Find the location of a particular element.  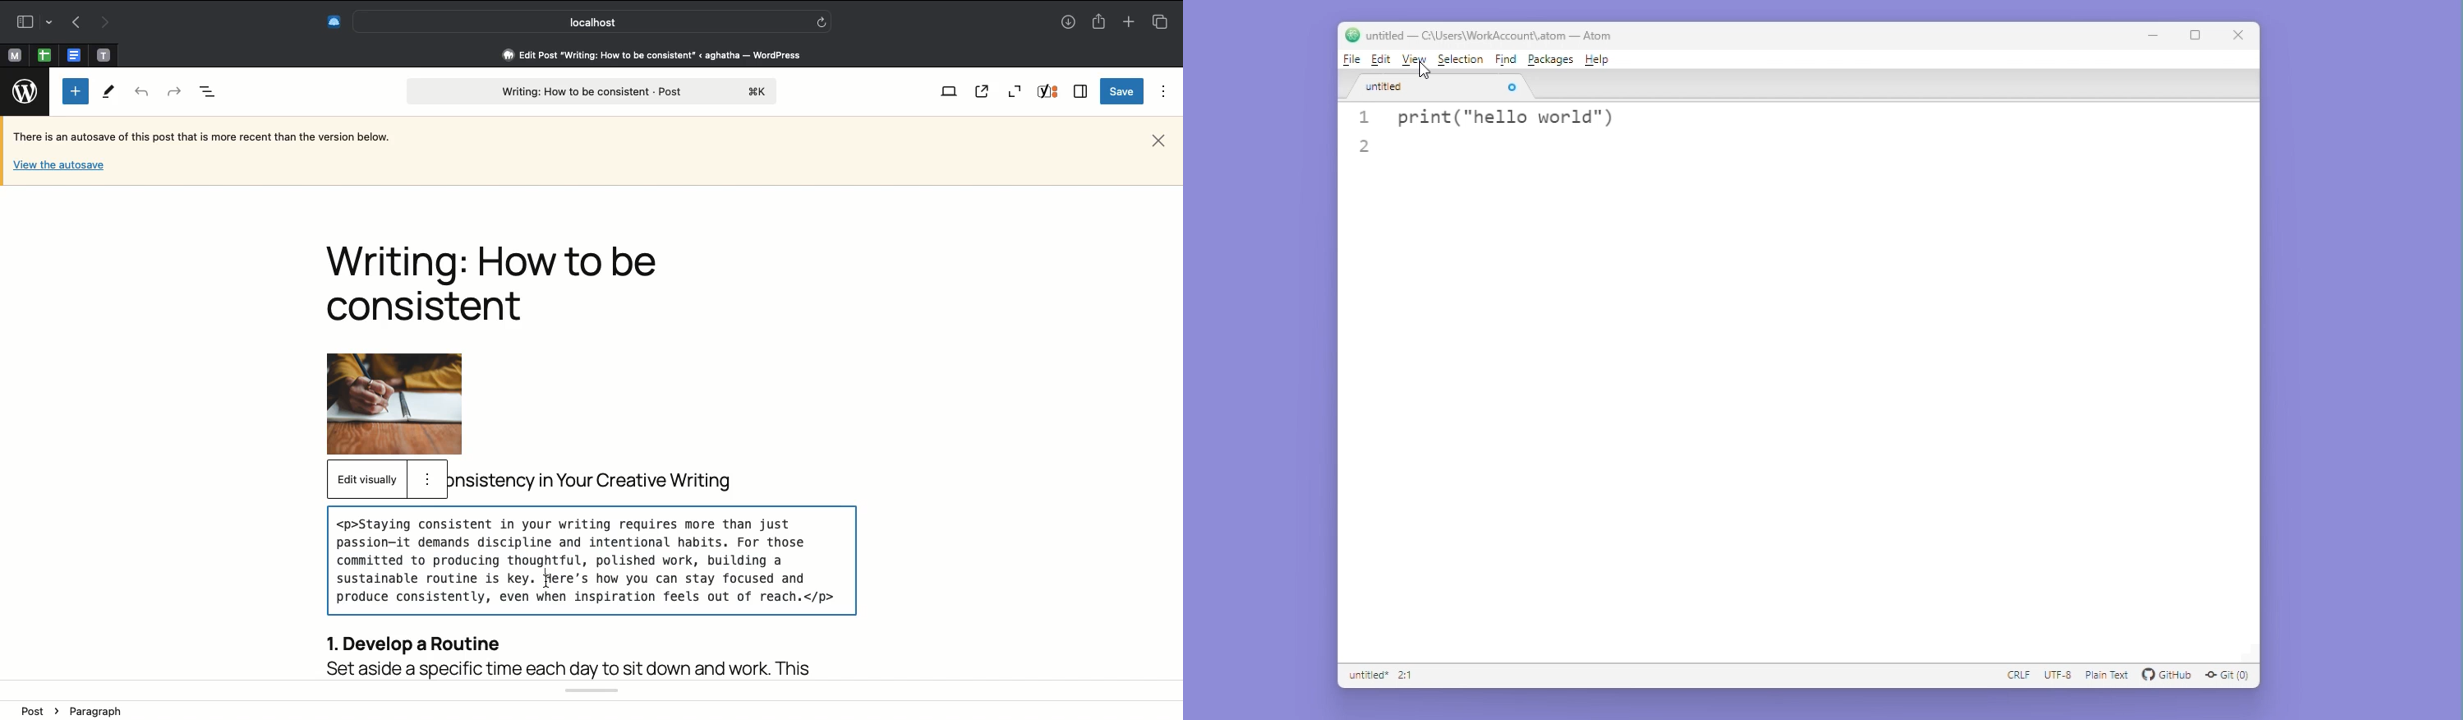

View the autosave is located at coordinates (58, 164).